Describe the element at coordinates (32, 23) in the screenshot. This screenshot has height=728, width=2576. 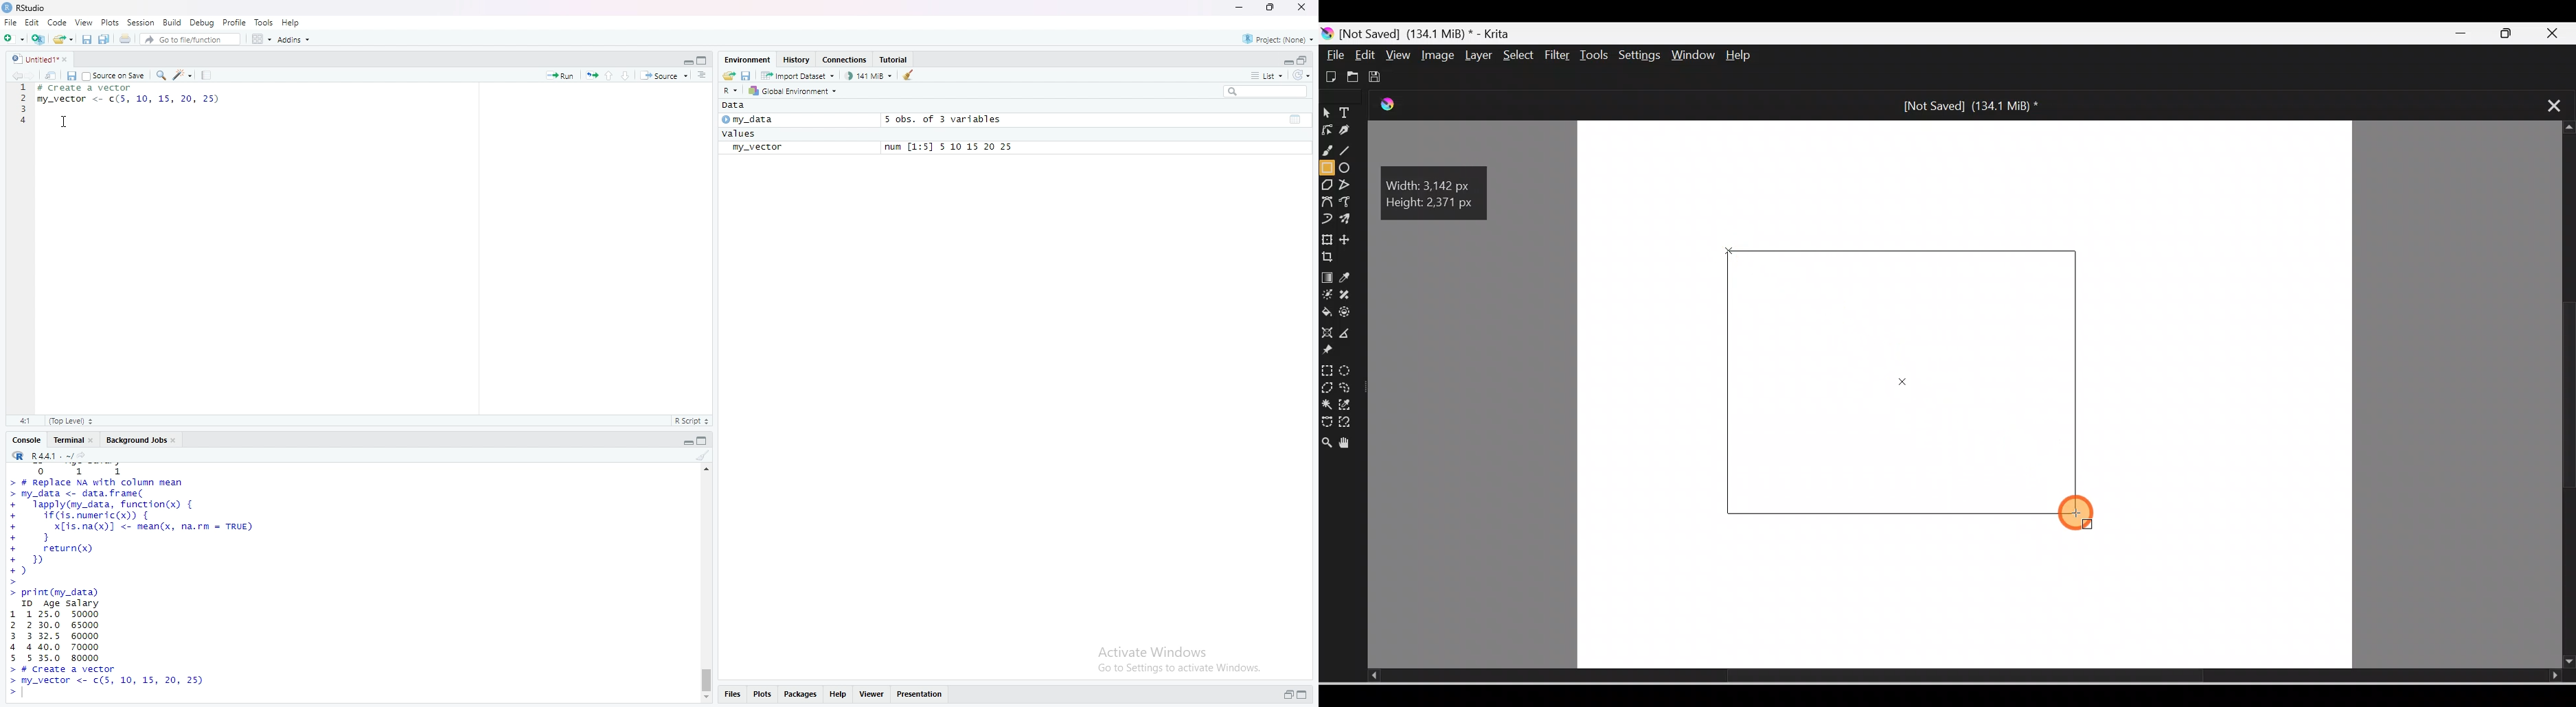
I see `Edit` at that location.